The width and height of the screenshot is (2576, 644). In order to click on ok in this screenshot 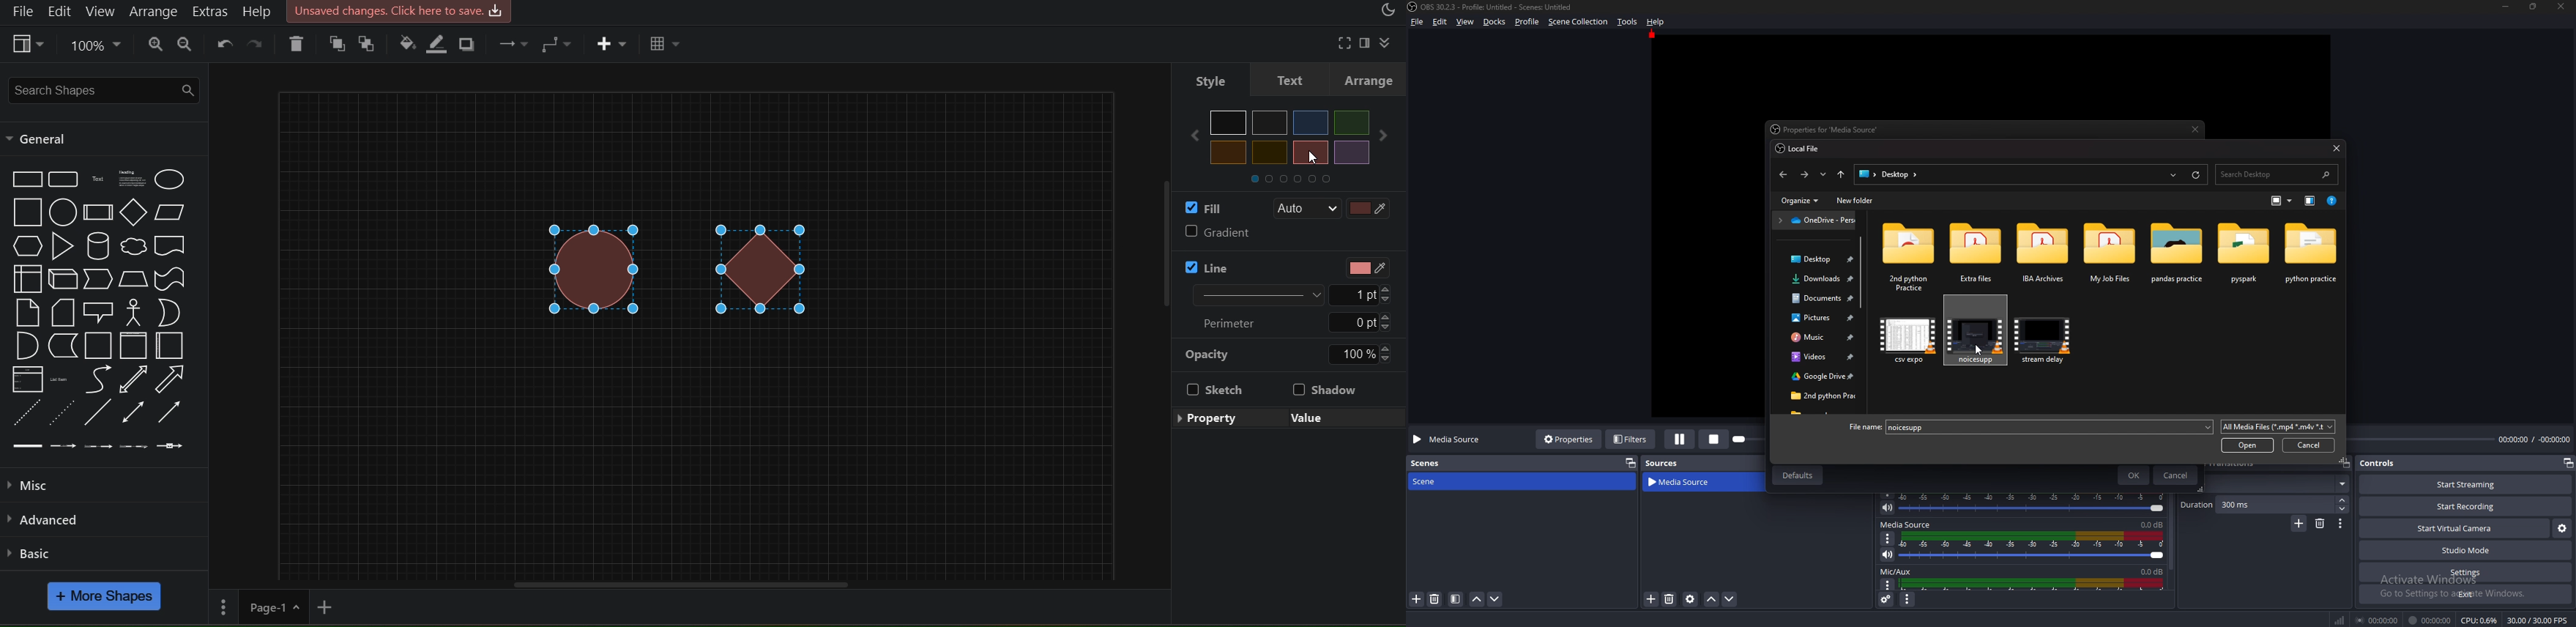, I will do `click(2136, 475)`.